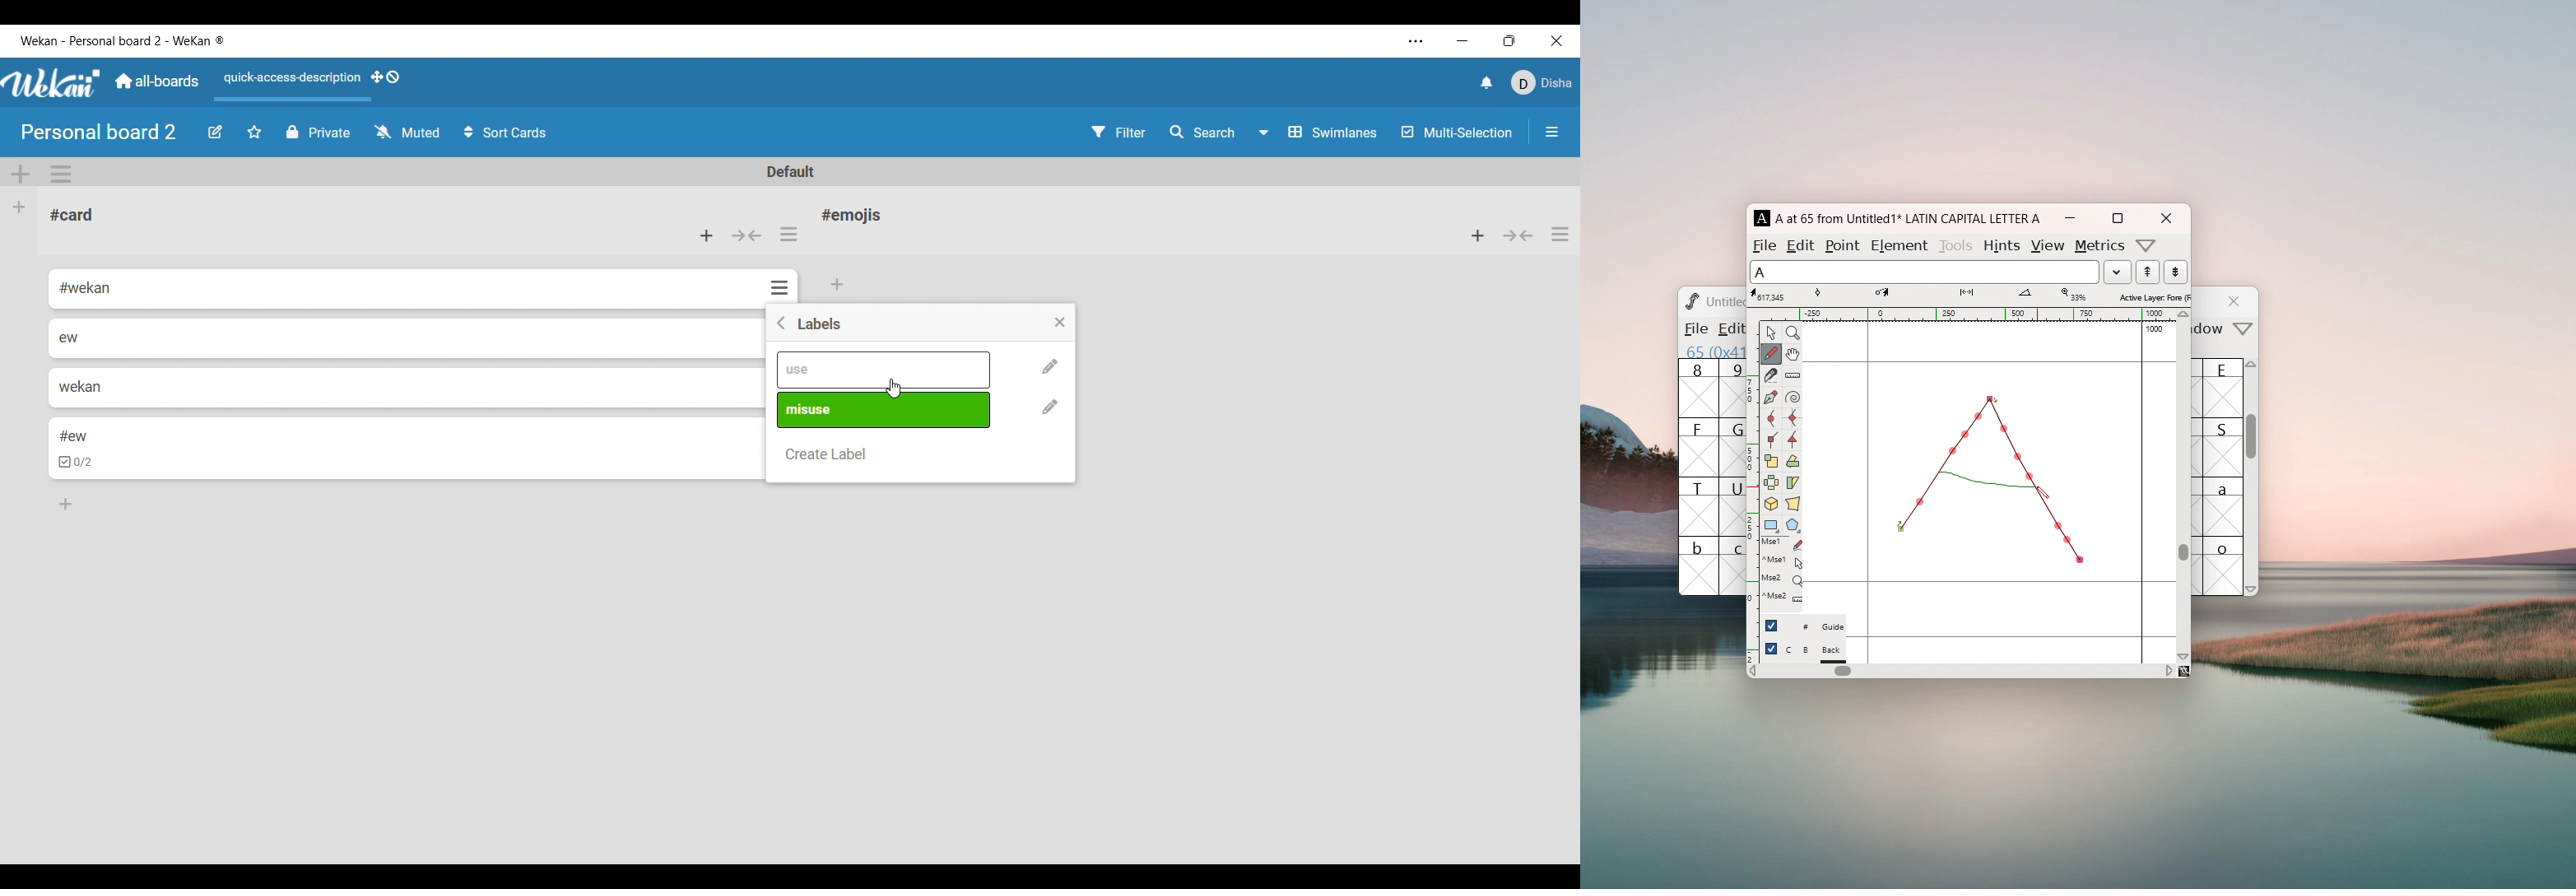 The image size is (2576, 896). What do you see at coordinates (1844, 245) in the screenshot?
I see `point` at bounding box center [1844, 245].